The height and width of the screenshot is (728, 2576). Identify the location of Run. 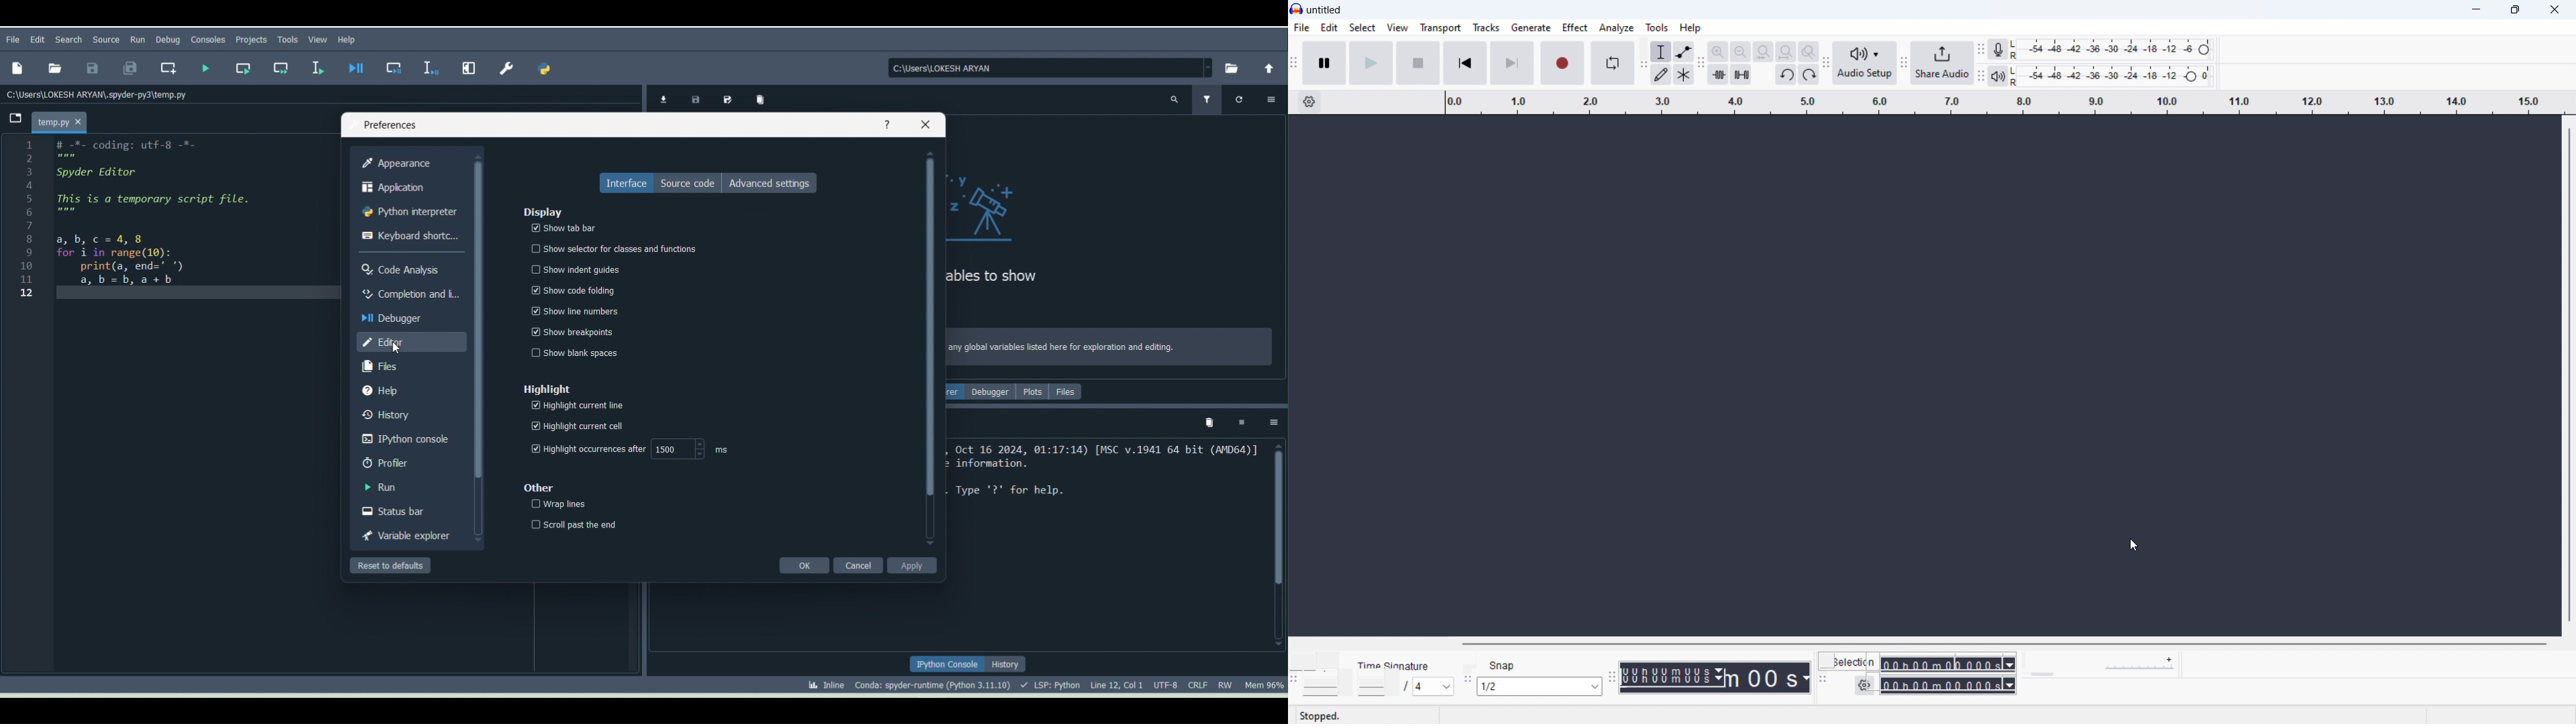
(411, 485).